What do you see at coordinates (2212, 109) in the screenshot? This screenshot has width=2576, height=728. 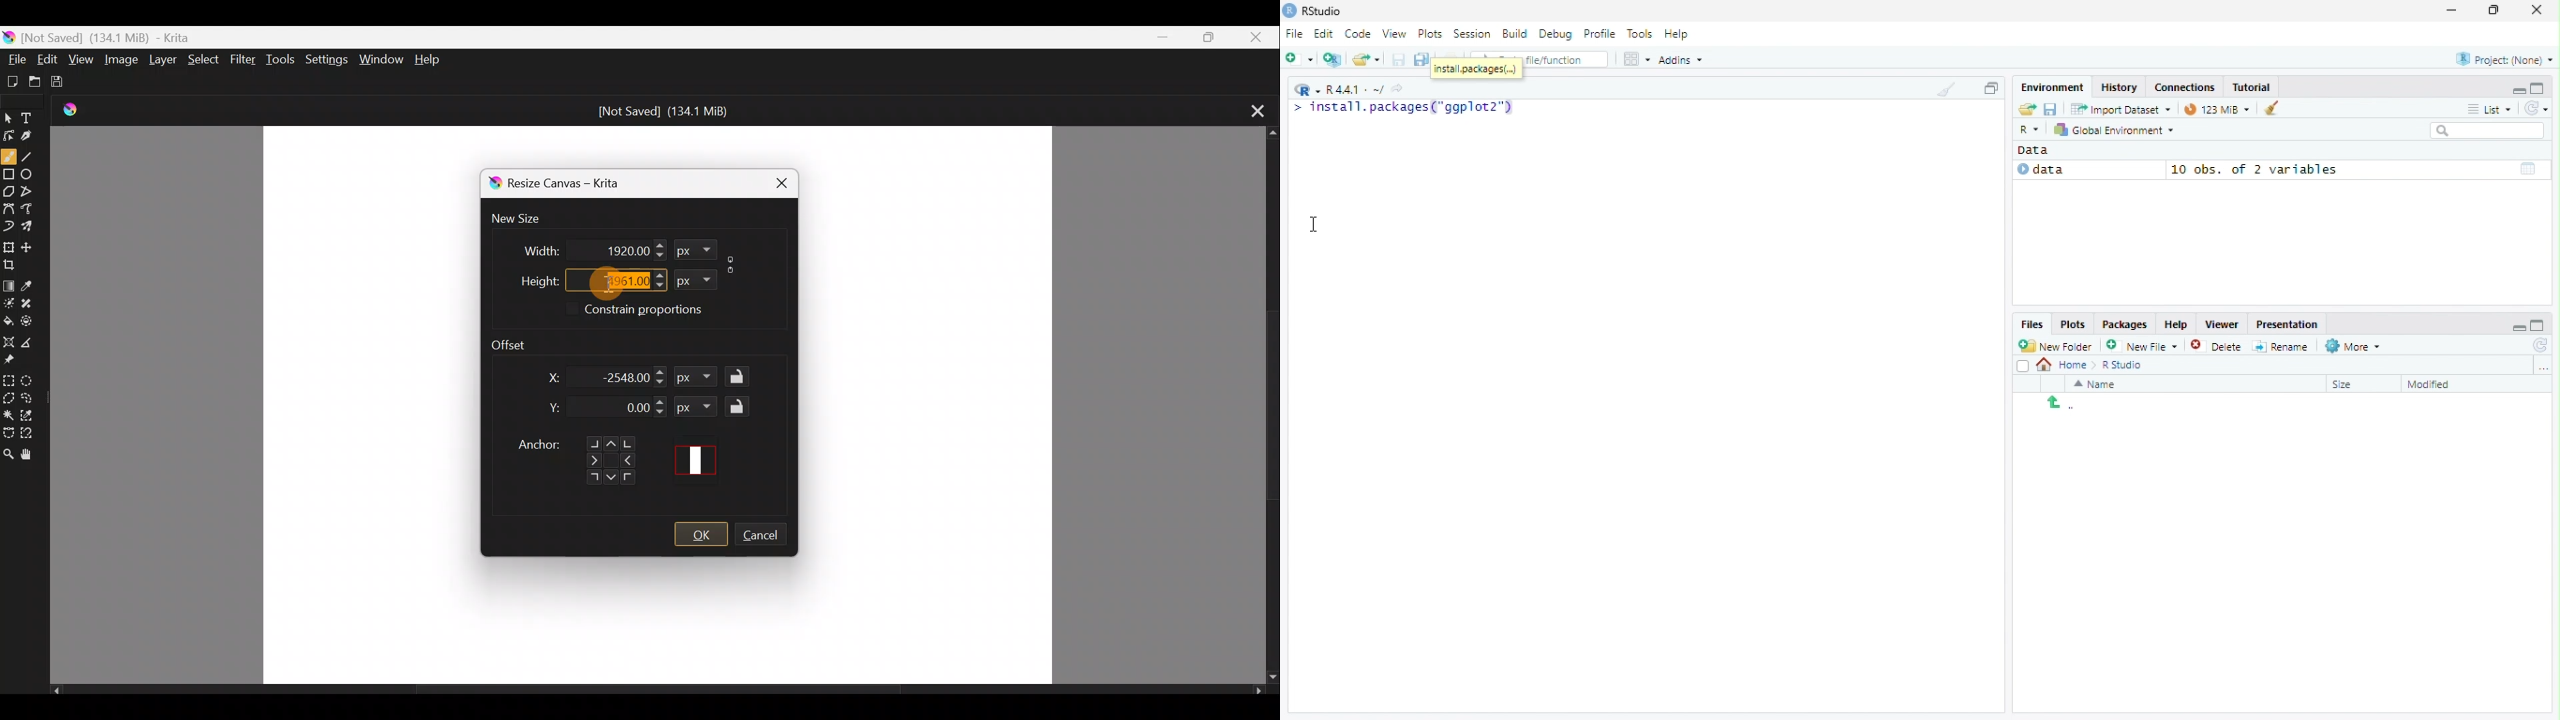 I see `Current memory usage - 97MiB` at bounding box center [2212, 109].